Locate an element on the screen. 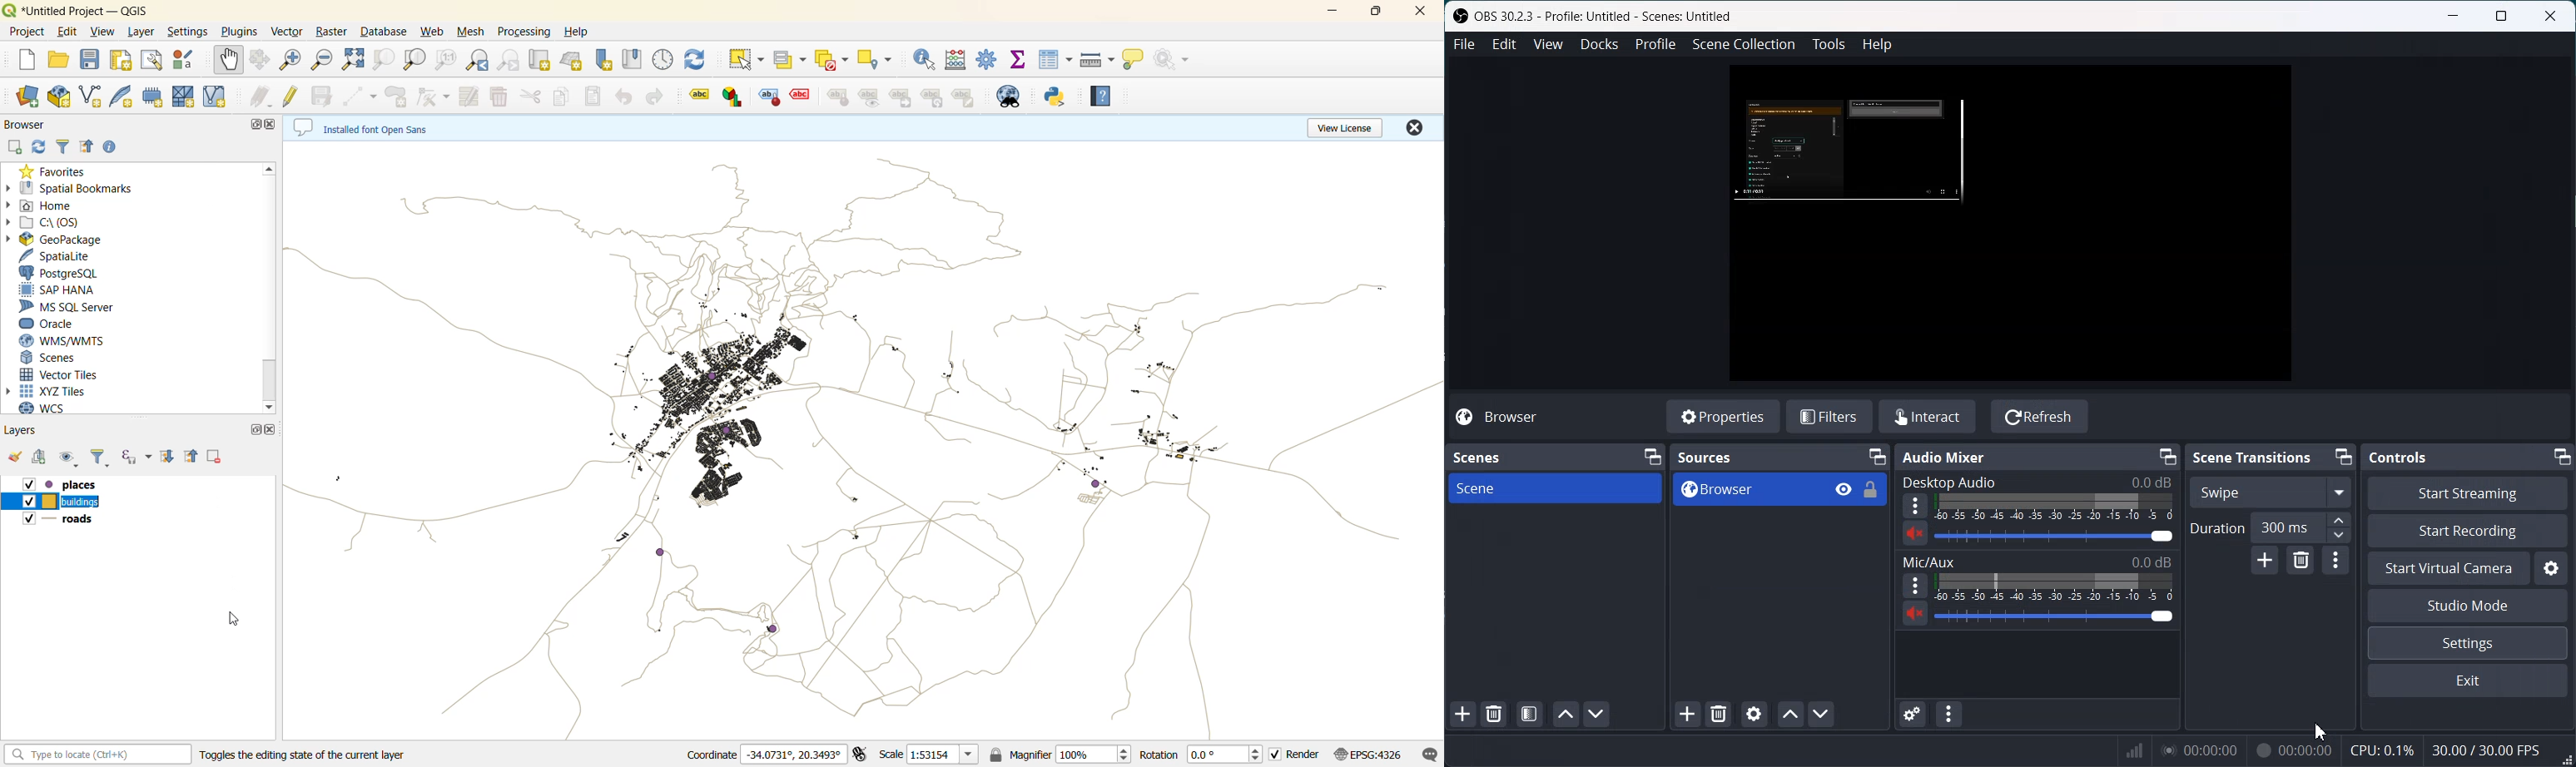  Unmute/ Mute is located at coordinates (1914, 533).